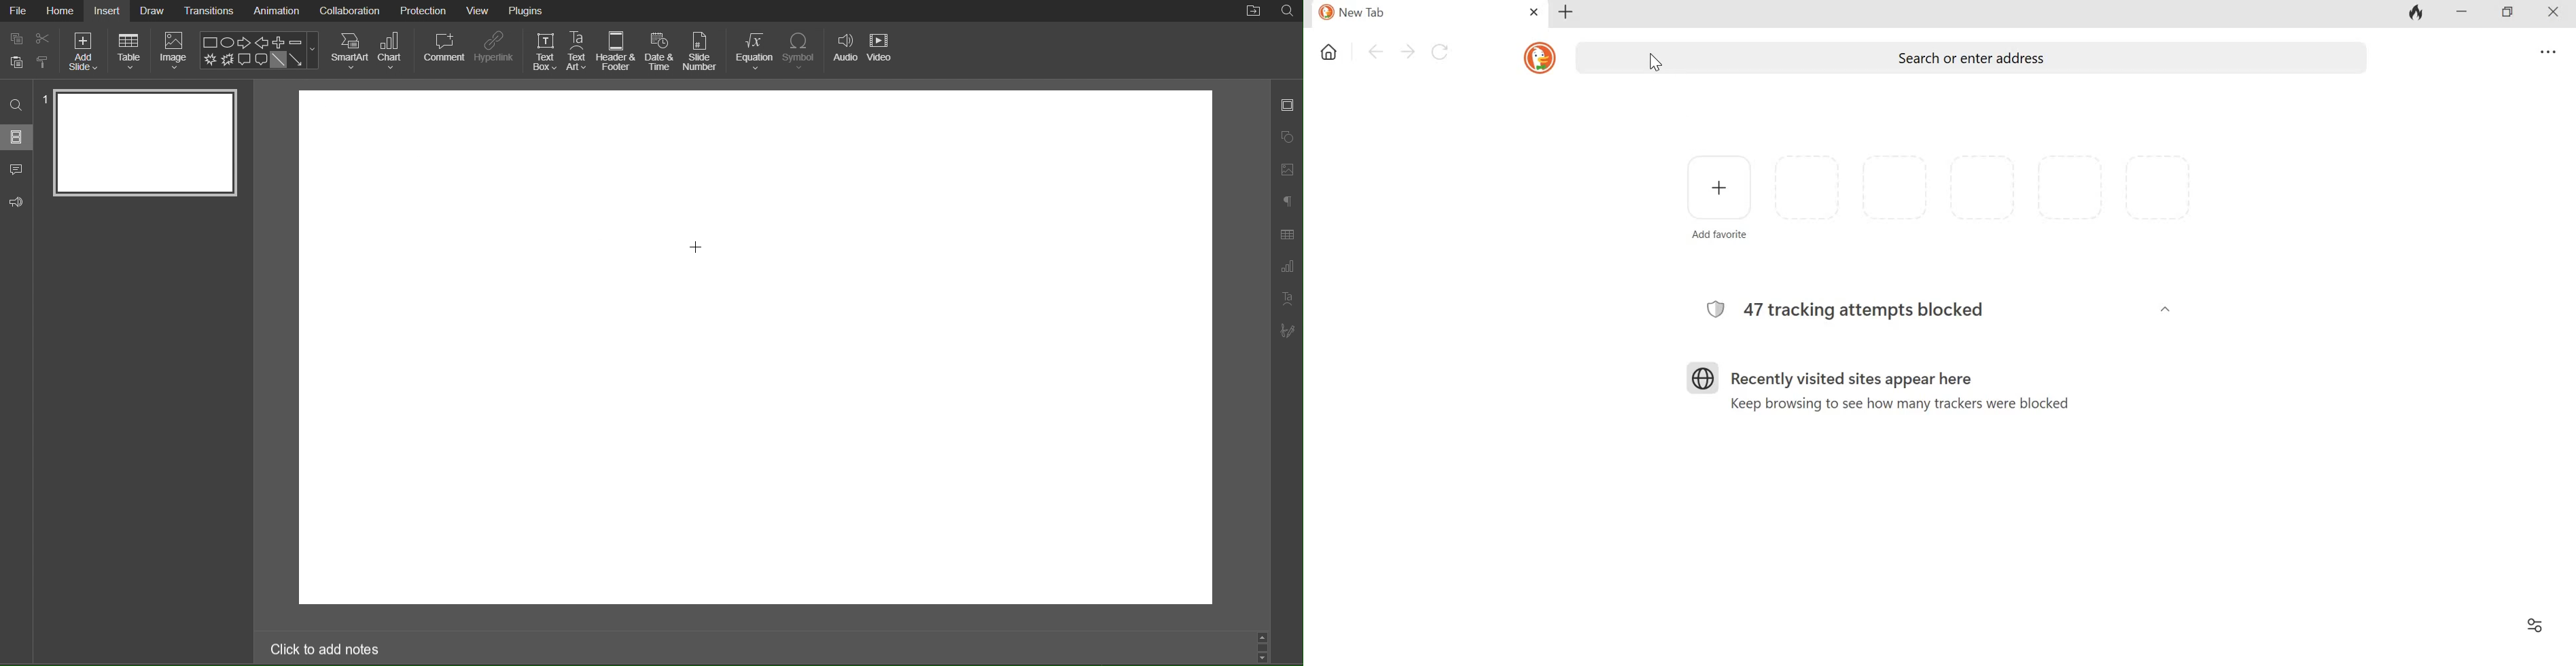 This screenshot has height=672, width=2576. I want to click on Header & Footer, so click(618, 51).